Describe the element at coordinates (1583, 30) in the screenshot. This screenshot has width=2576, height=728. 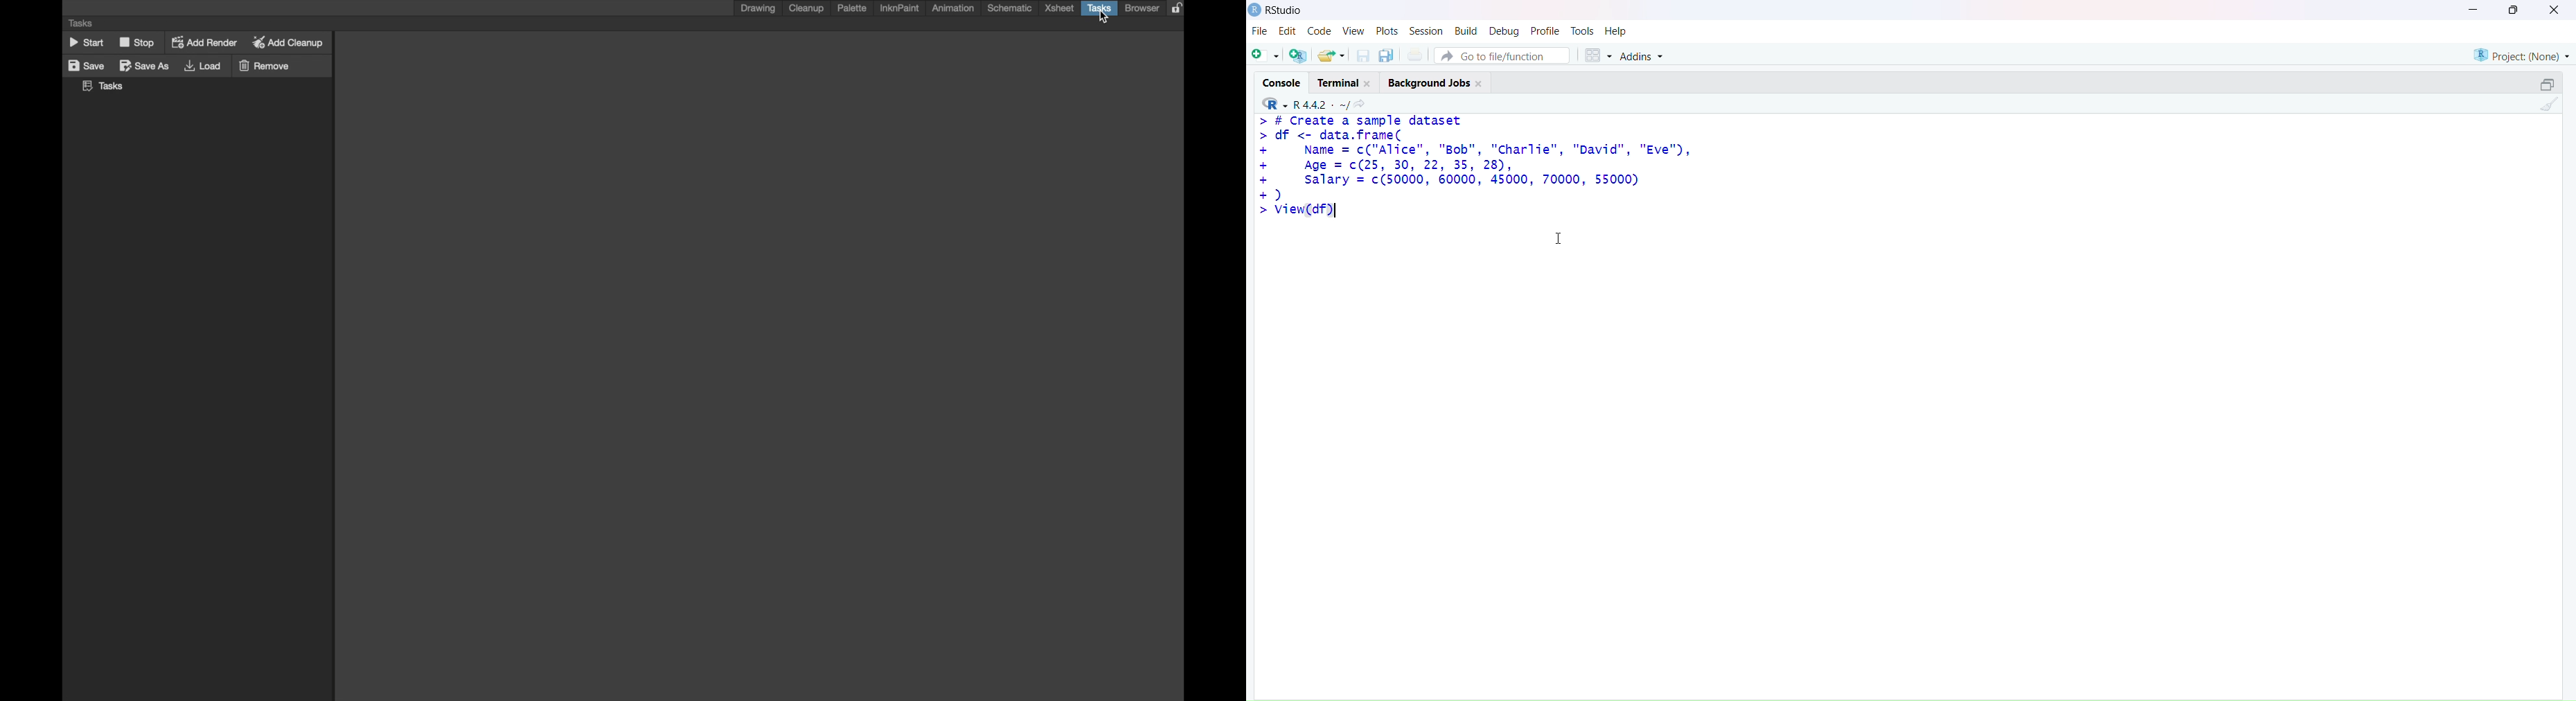
I see `tools` at that location.